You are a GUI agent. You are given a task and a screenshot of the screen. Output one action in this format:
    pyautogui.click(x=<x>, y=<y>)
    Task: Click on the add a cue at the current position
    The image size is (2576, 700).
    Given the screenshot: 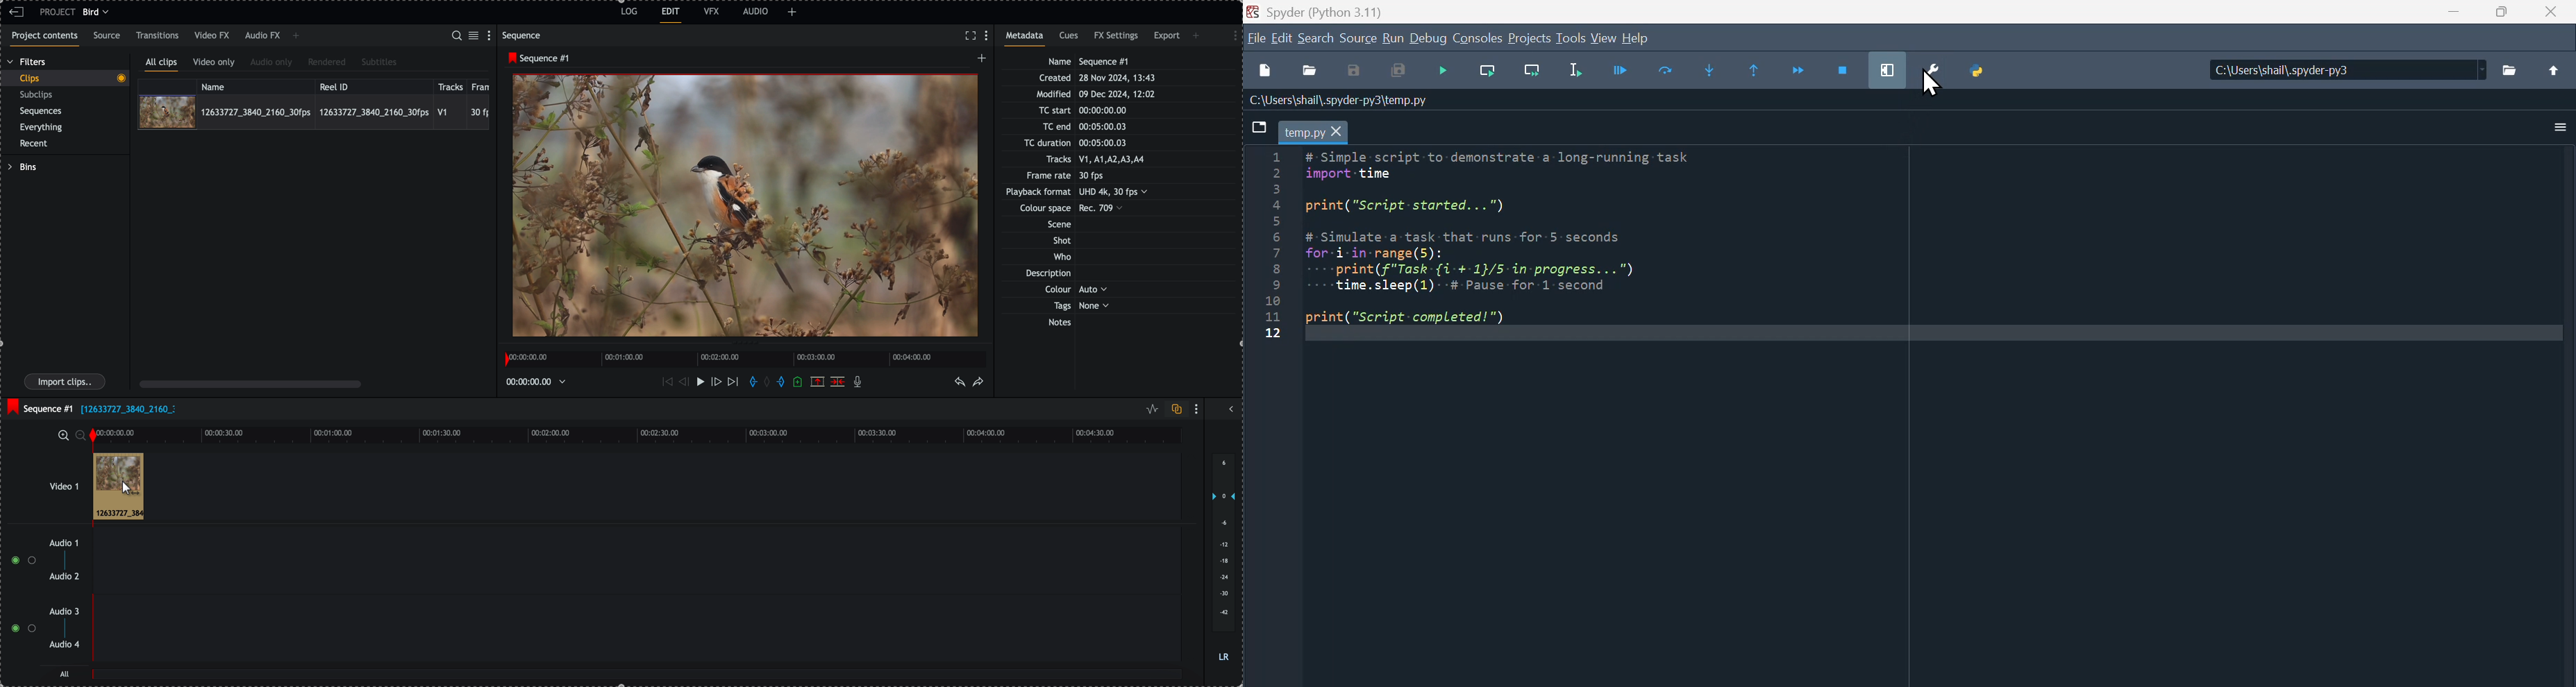 What is the action you would take?
    pyautogui.click(x=799, y=382)
    